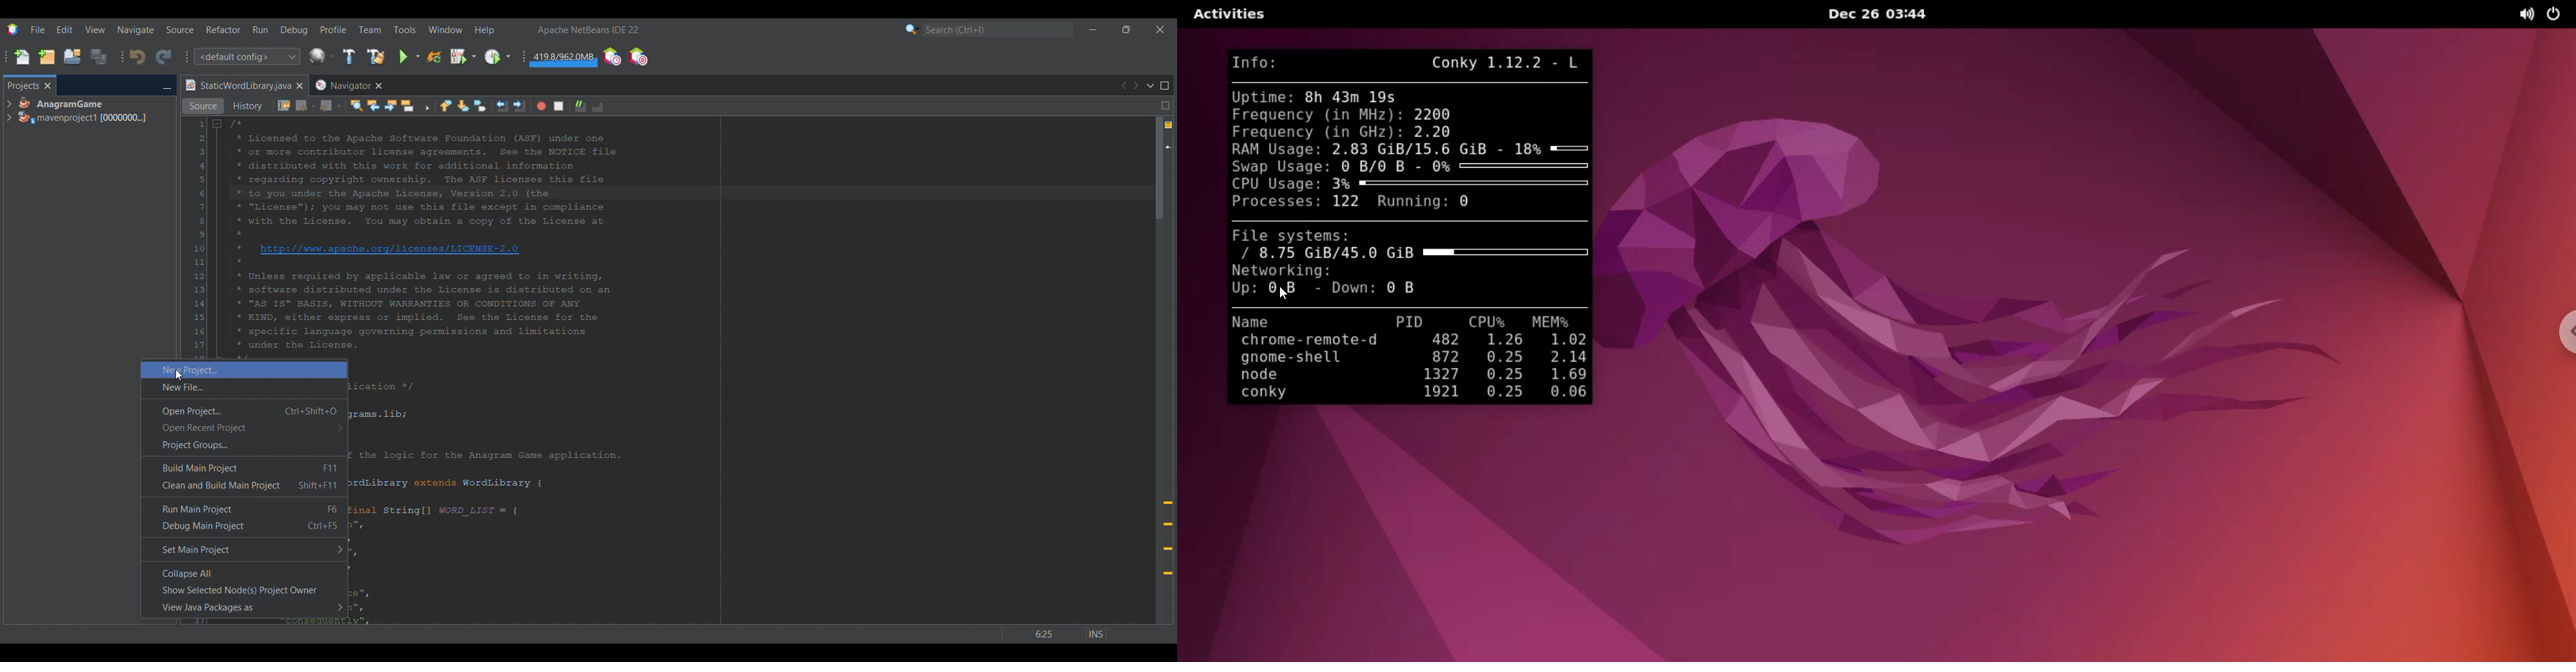 The image size is (2576, 672). I want to click on Source view, so click(203, 106).